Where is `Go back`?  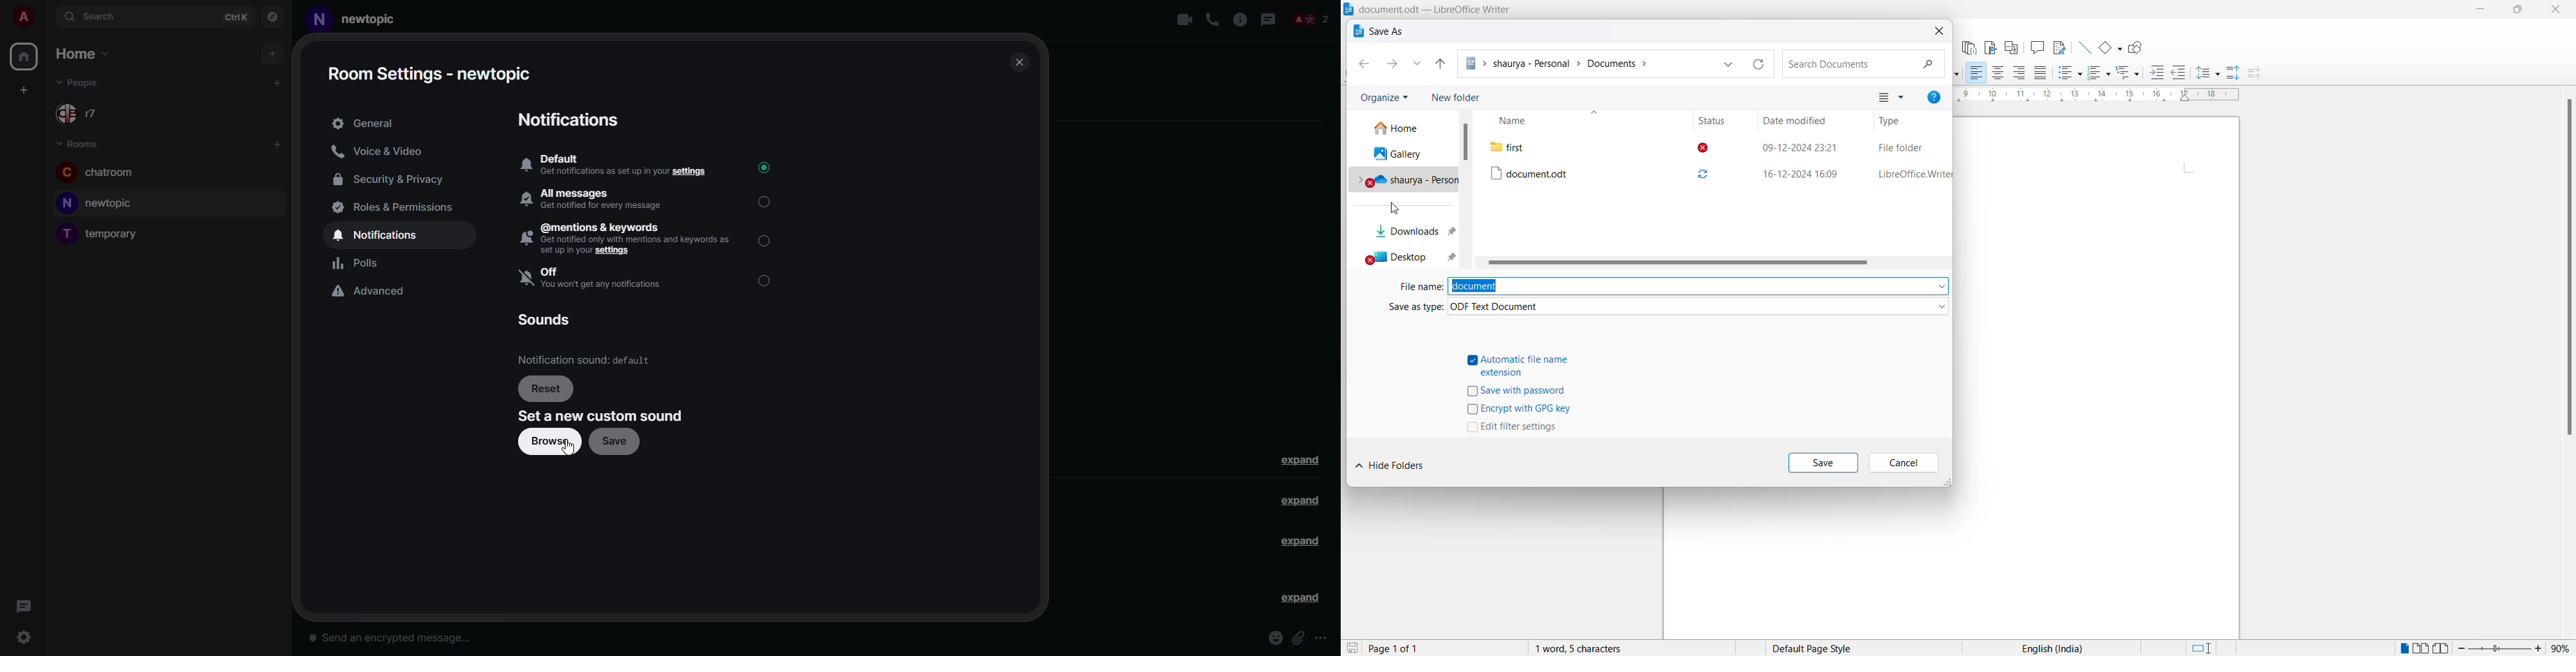 Go back is located at coordinates (1362, 65).